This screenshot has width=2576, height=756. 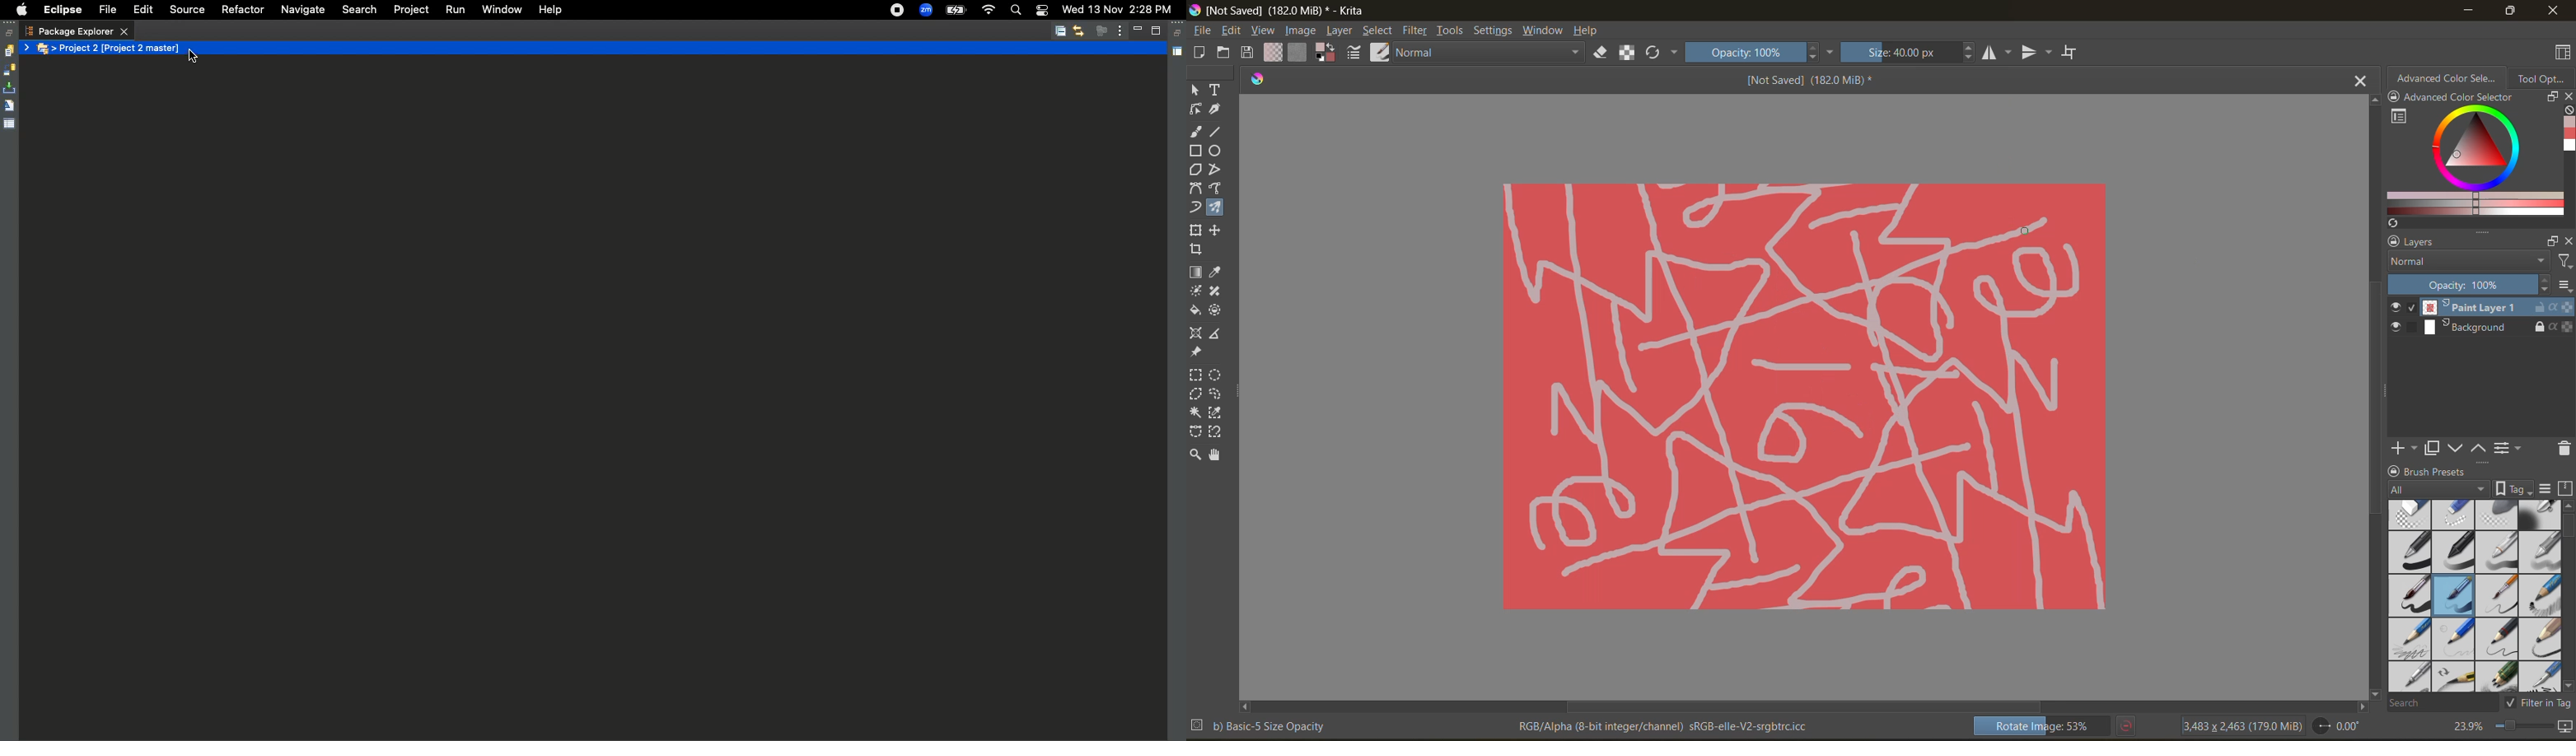 What do you see at coordinates (1196, 52) in the screenshot?
I see `create` at bounding box center [1196, 52].